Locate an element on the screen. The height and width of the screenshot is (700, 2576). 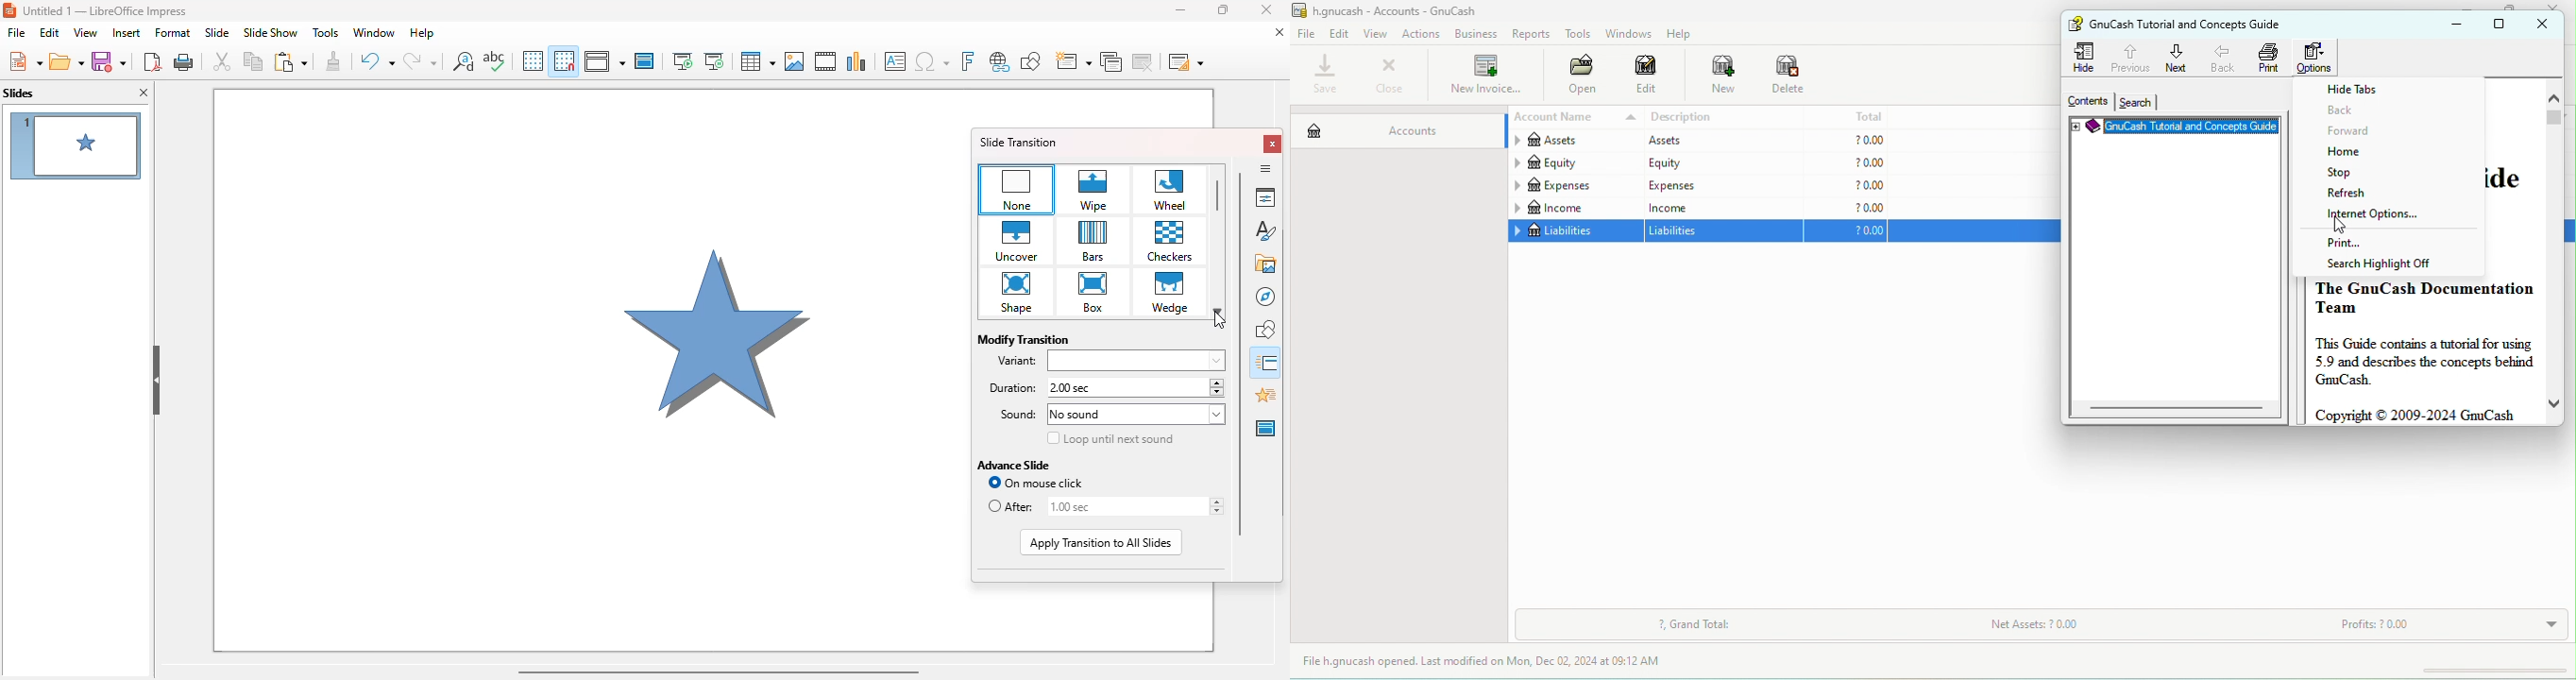
cursor movement is located at coordinates (2336, 225).